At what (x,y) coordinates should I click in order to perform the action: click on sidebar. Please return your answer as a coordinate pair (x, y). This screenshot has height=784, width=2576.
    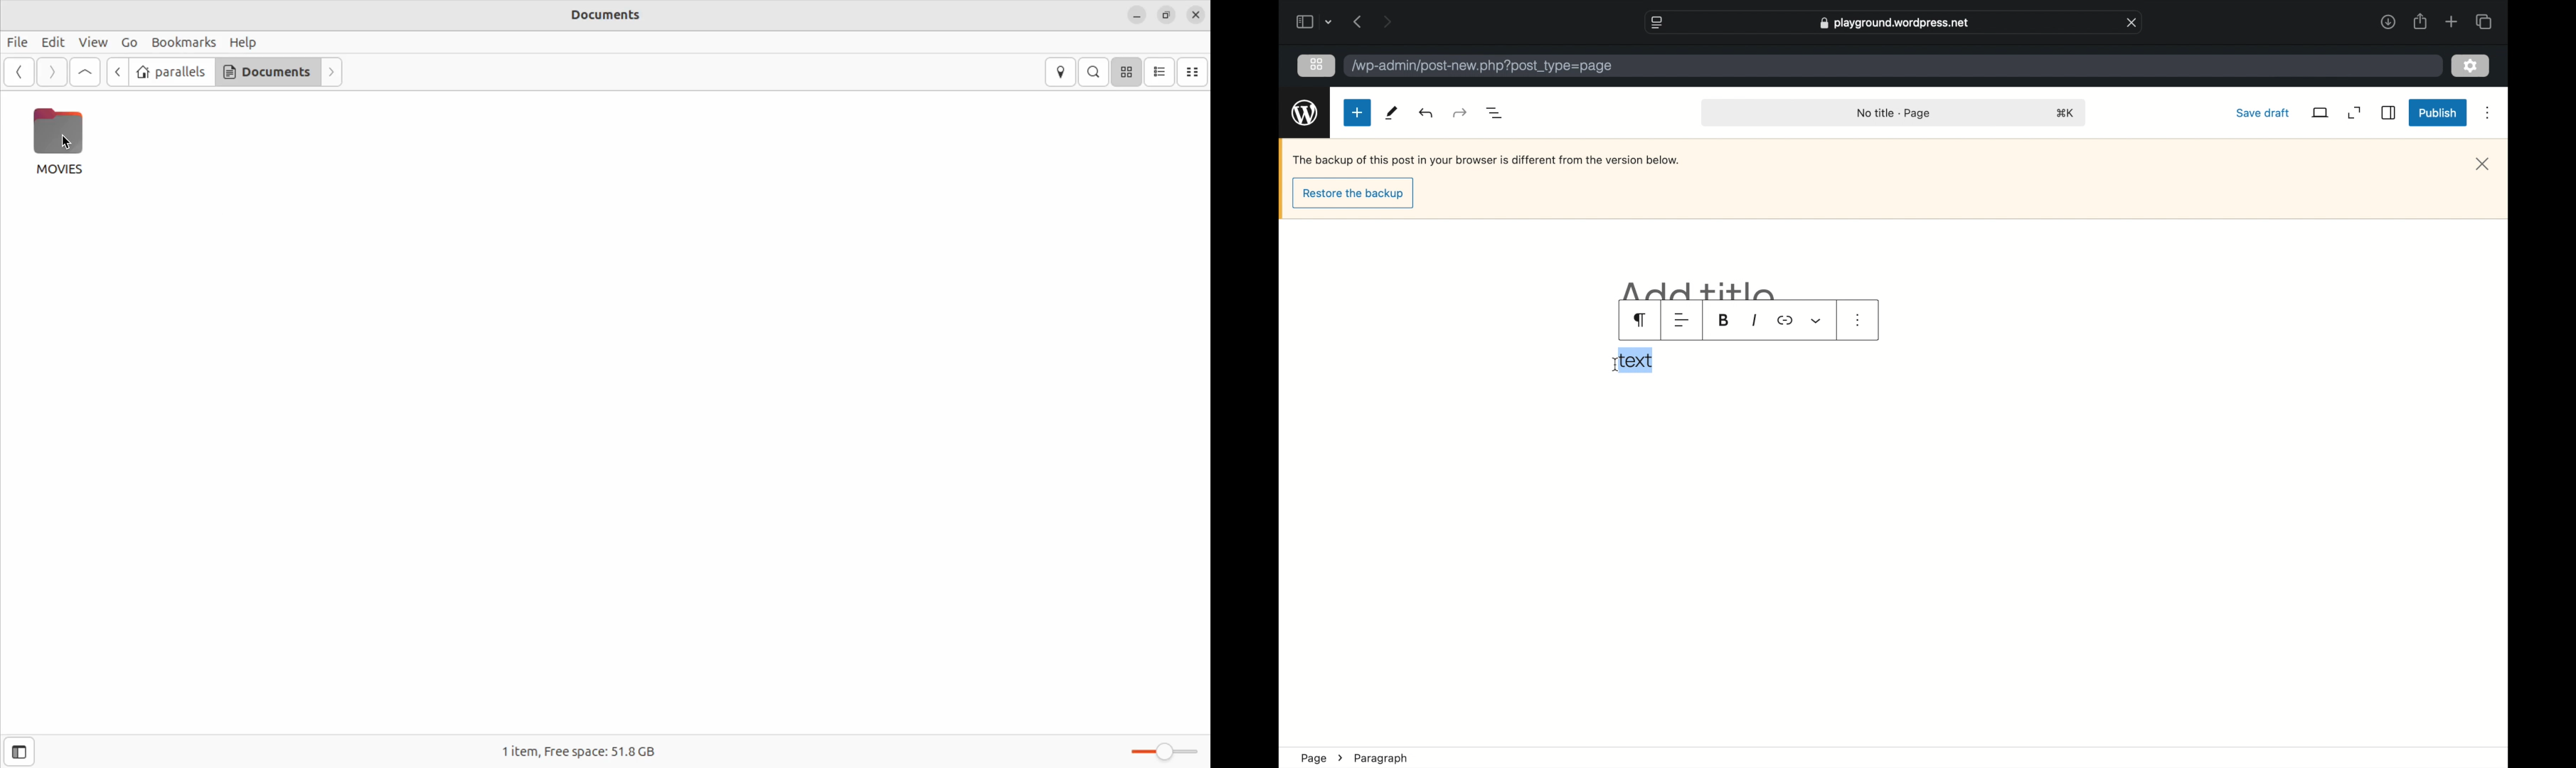
    Looking at the image, I should click on (2390, 113).